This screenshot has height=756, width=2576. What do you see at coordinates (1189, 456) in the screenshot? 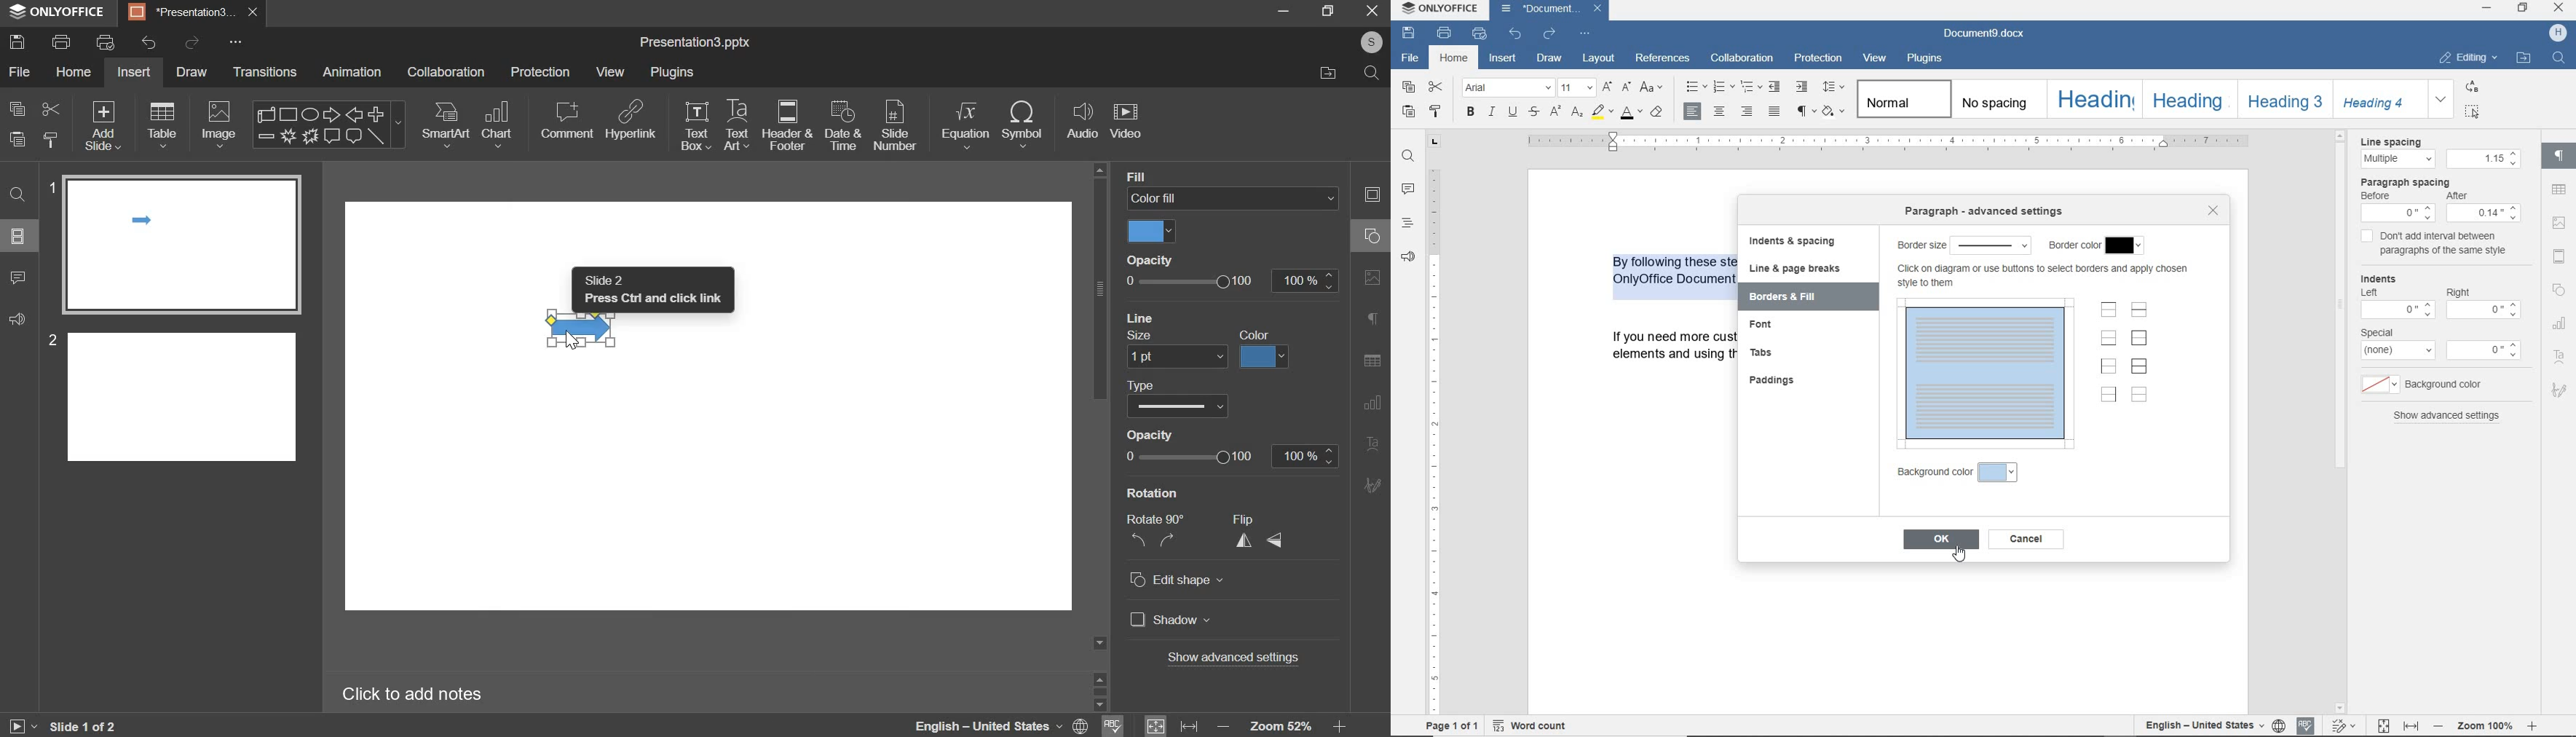
I see `opacity from 0 to 100` at bounding box center [1189, 456].